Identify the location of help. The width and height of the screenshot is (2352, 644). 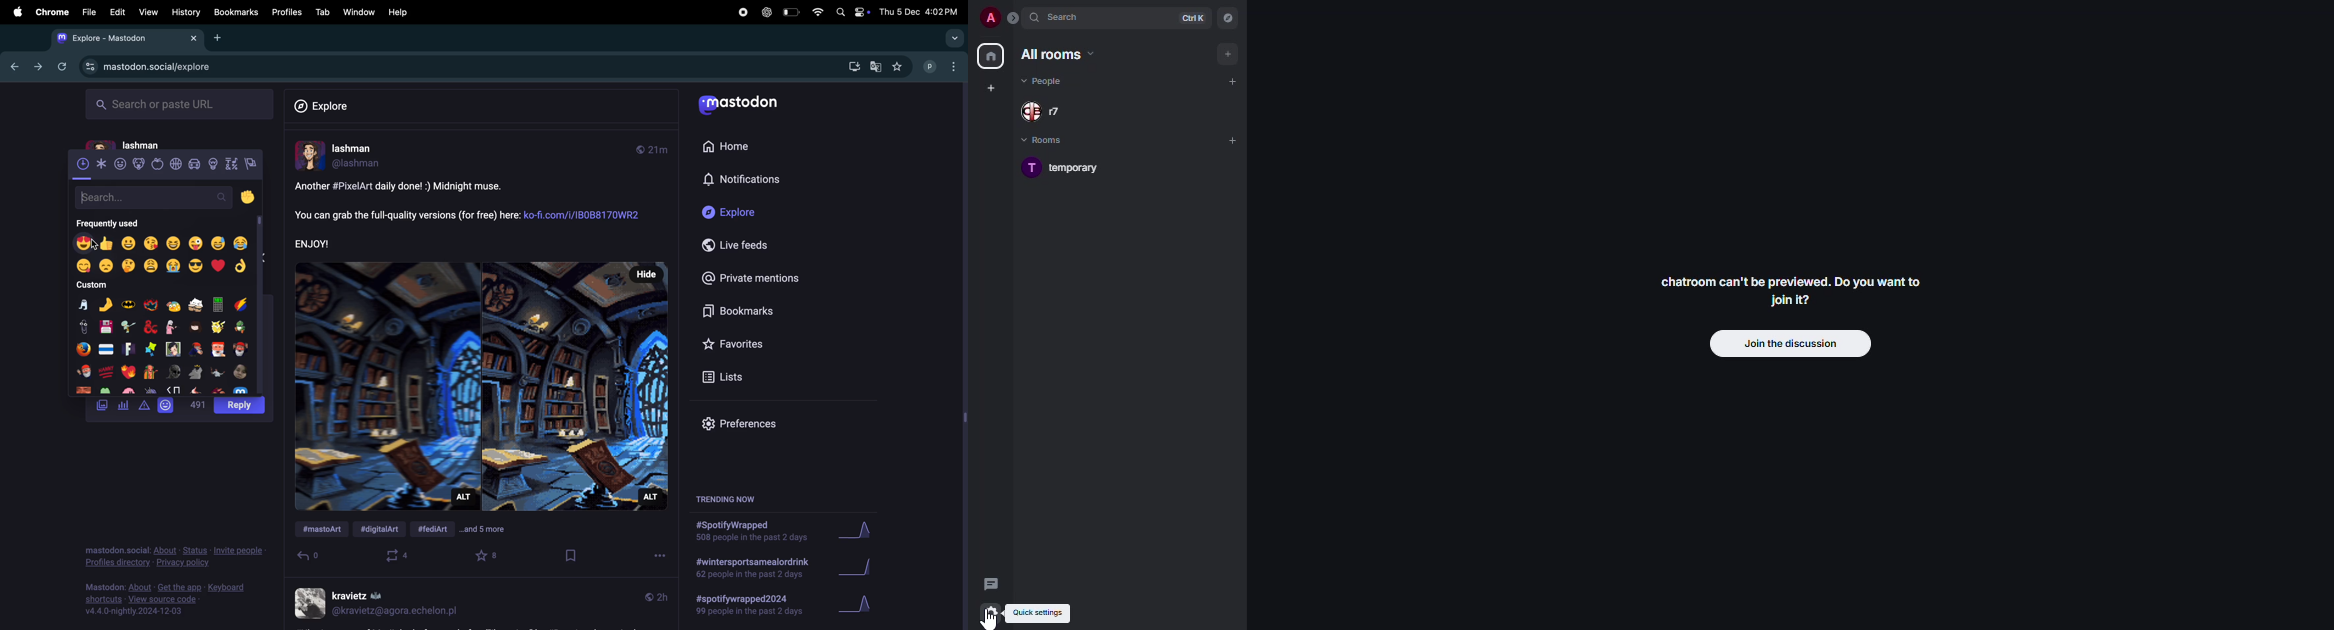
(400, 11).